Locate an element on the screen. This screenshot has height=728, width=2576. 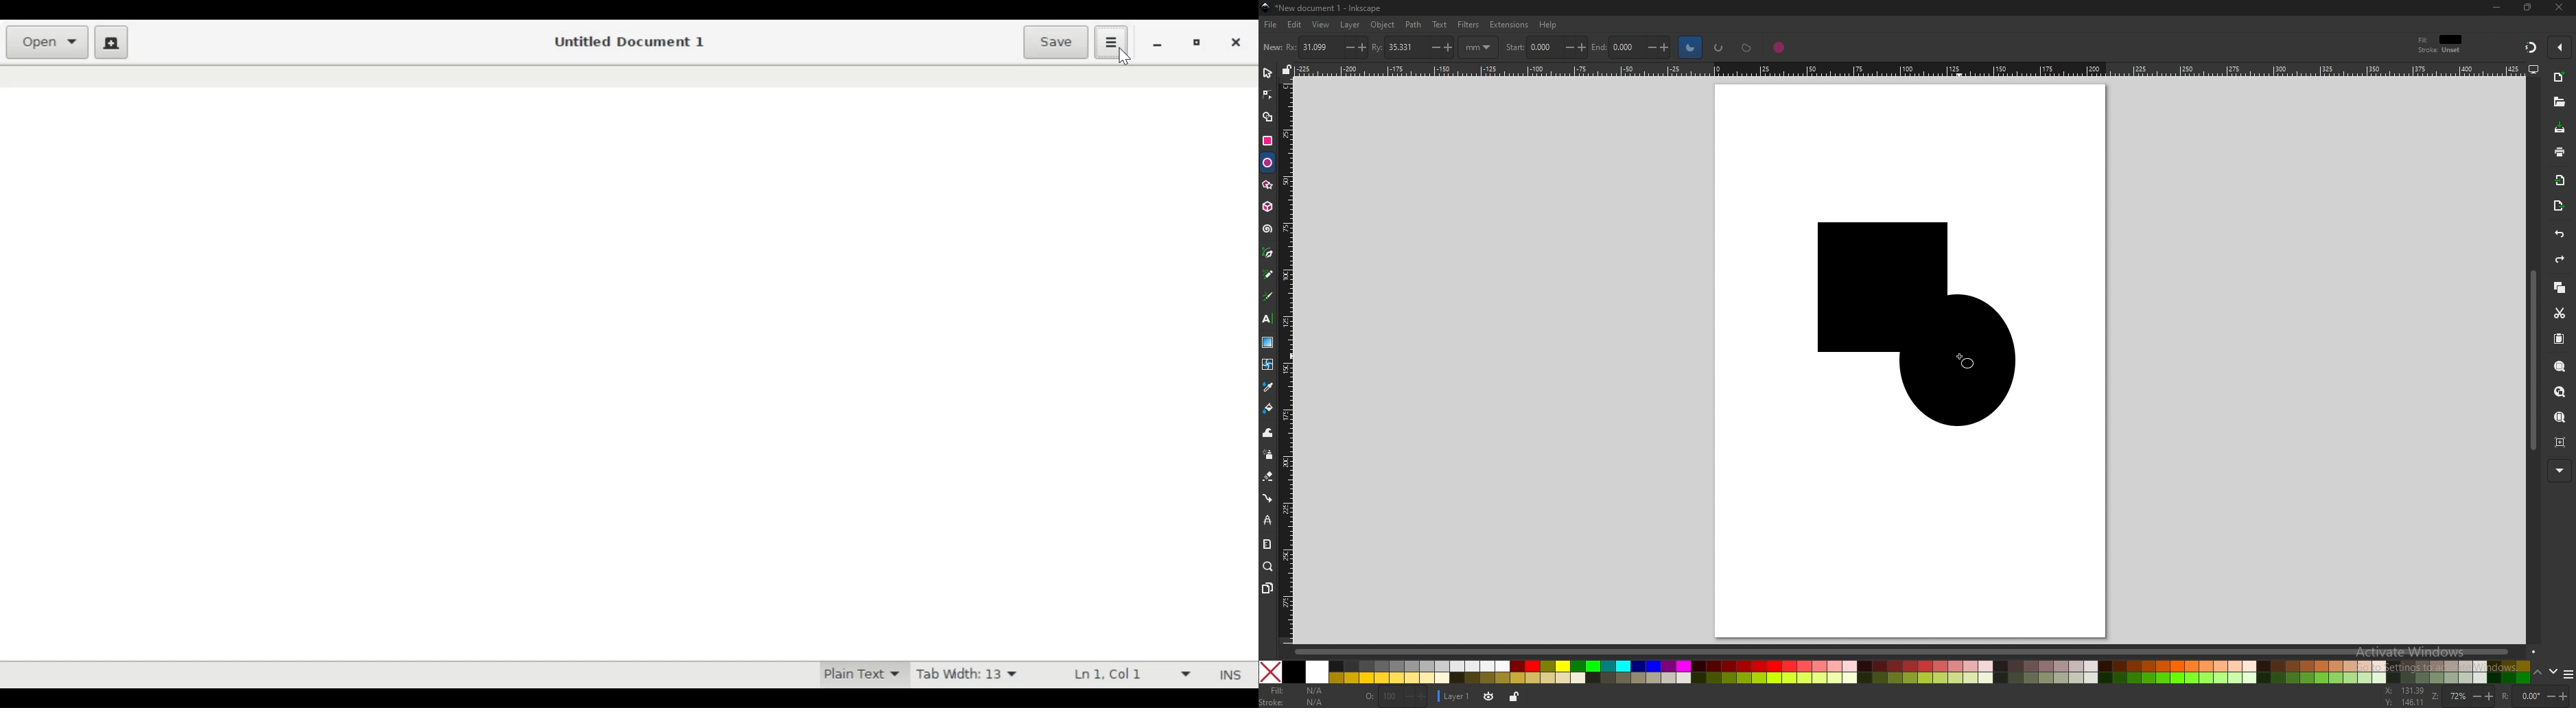
spiral is located at coordinates (1268, 228).